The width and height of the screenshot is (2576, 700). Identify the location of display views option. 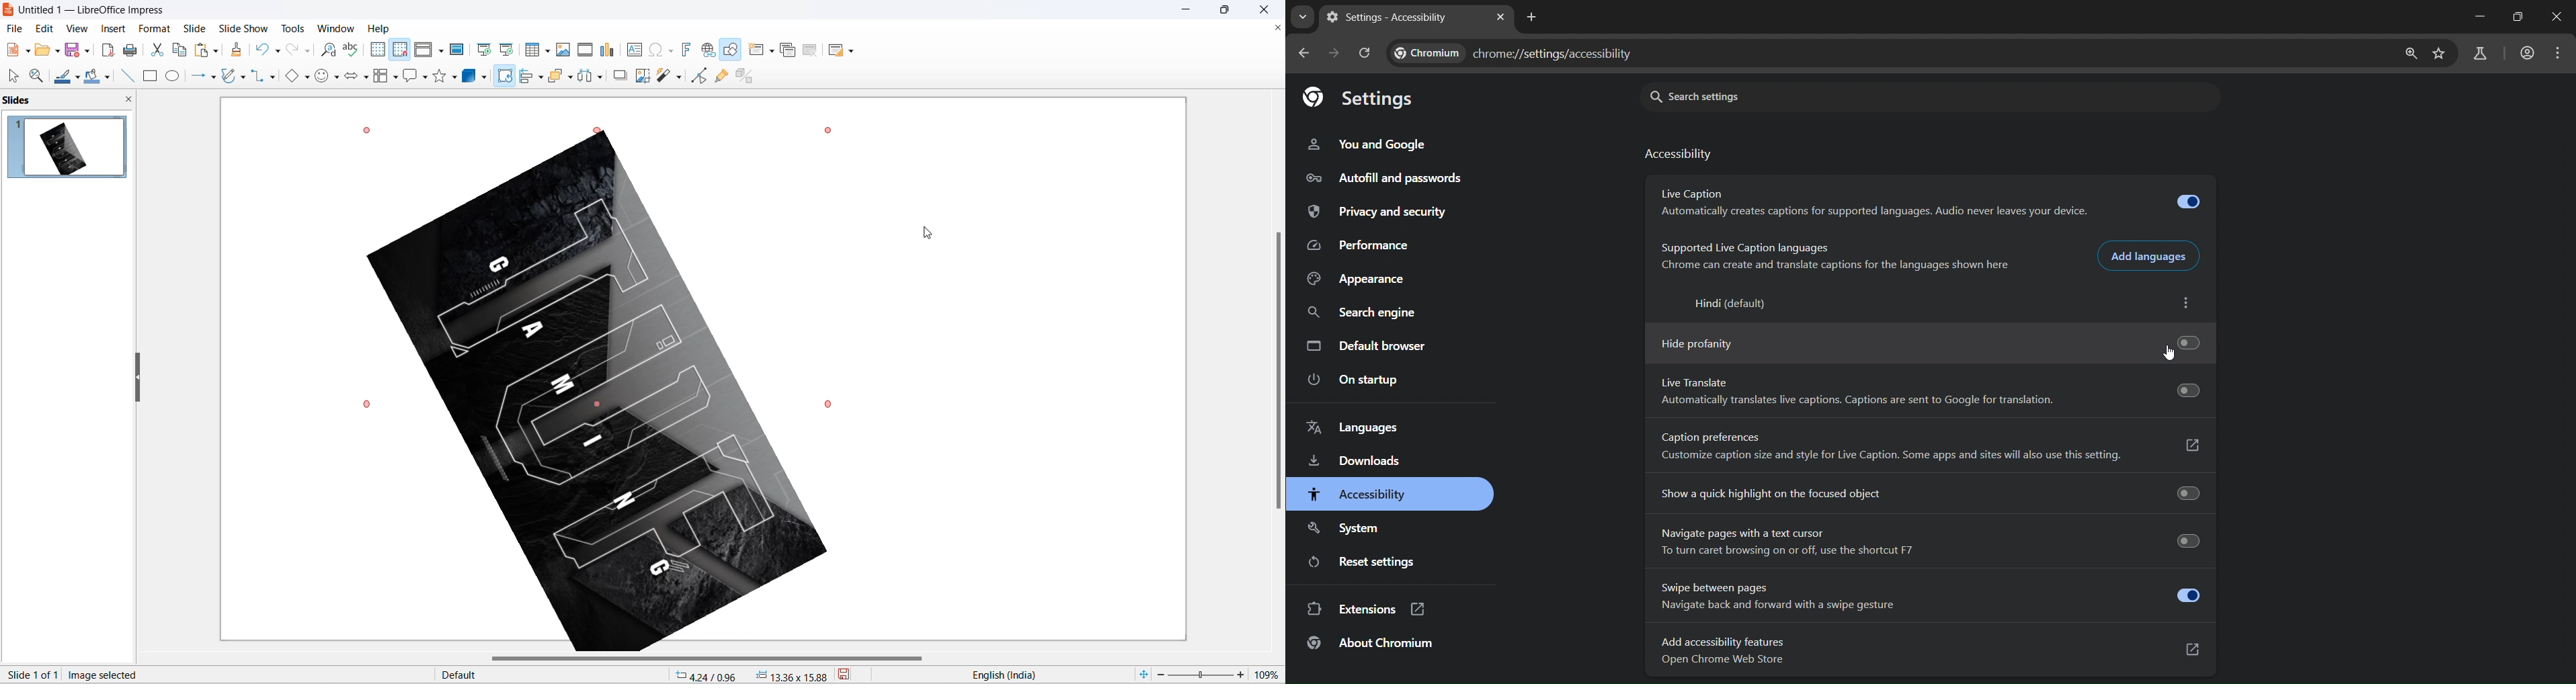
(441, 52).